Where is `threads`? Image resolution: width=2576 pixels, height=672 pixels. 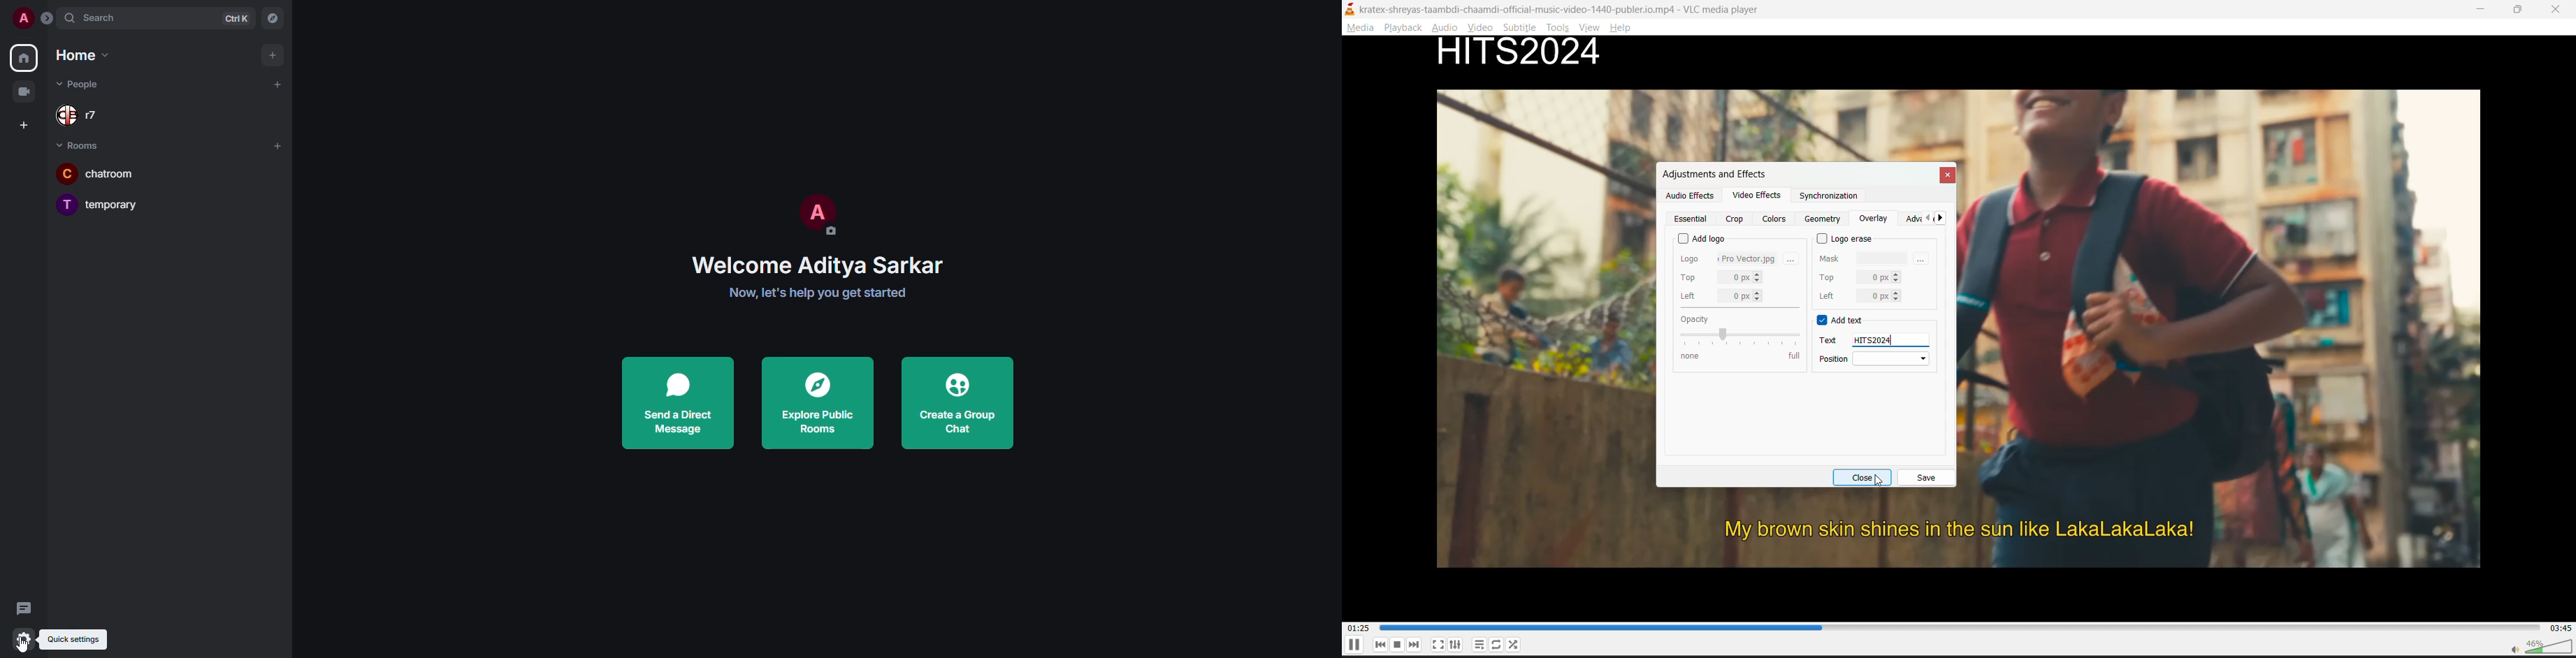
threads is located at coordinates (24, 608).